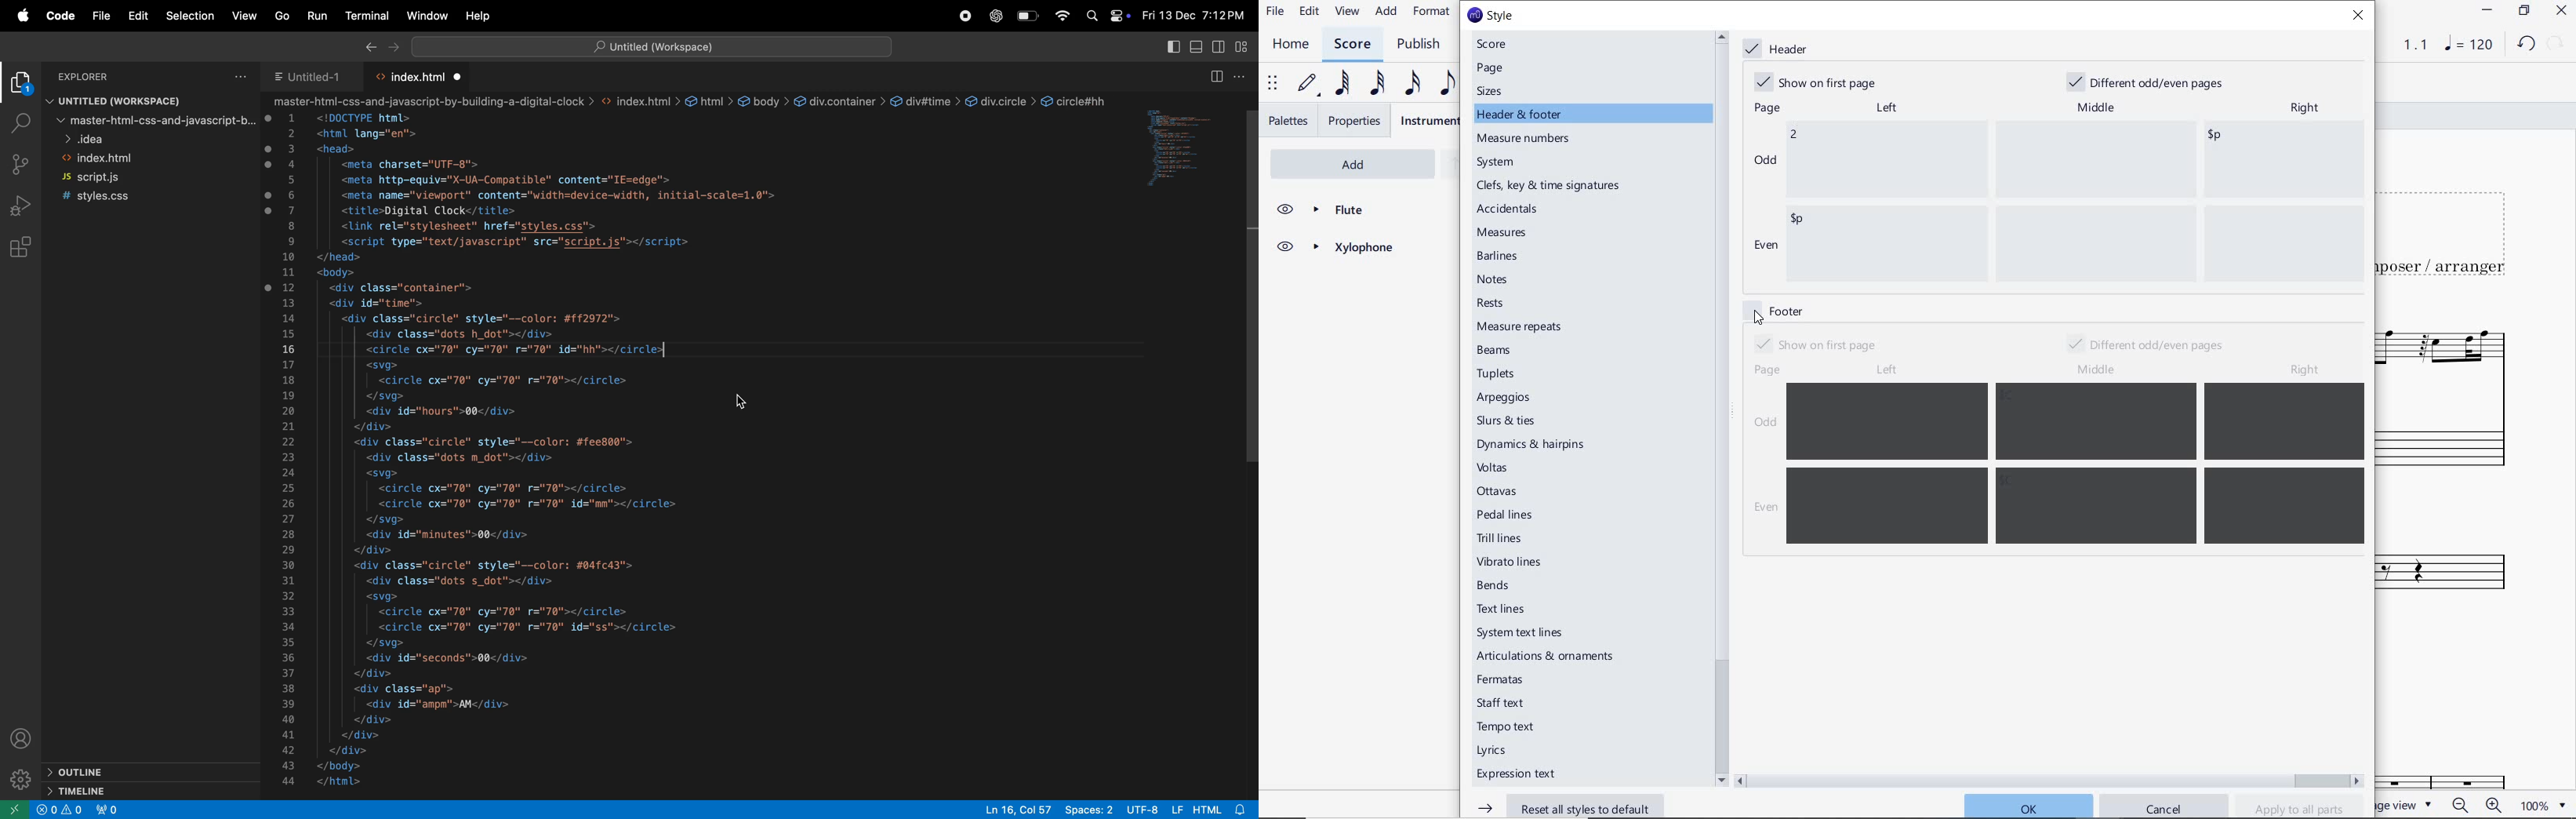 Image resolution: width=2576 pixels, height=840 pixels. What do you see at coordinates (1521, 115) in the screenshot?
I see `header & footer` at bounding box center [1521, 115].